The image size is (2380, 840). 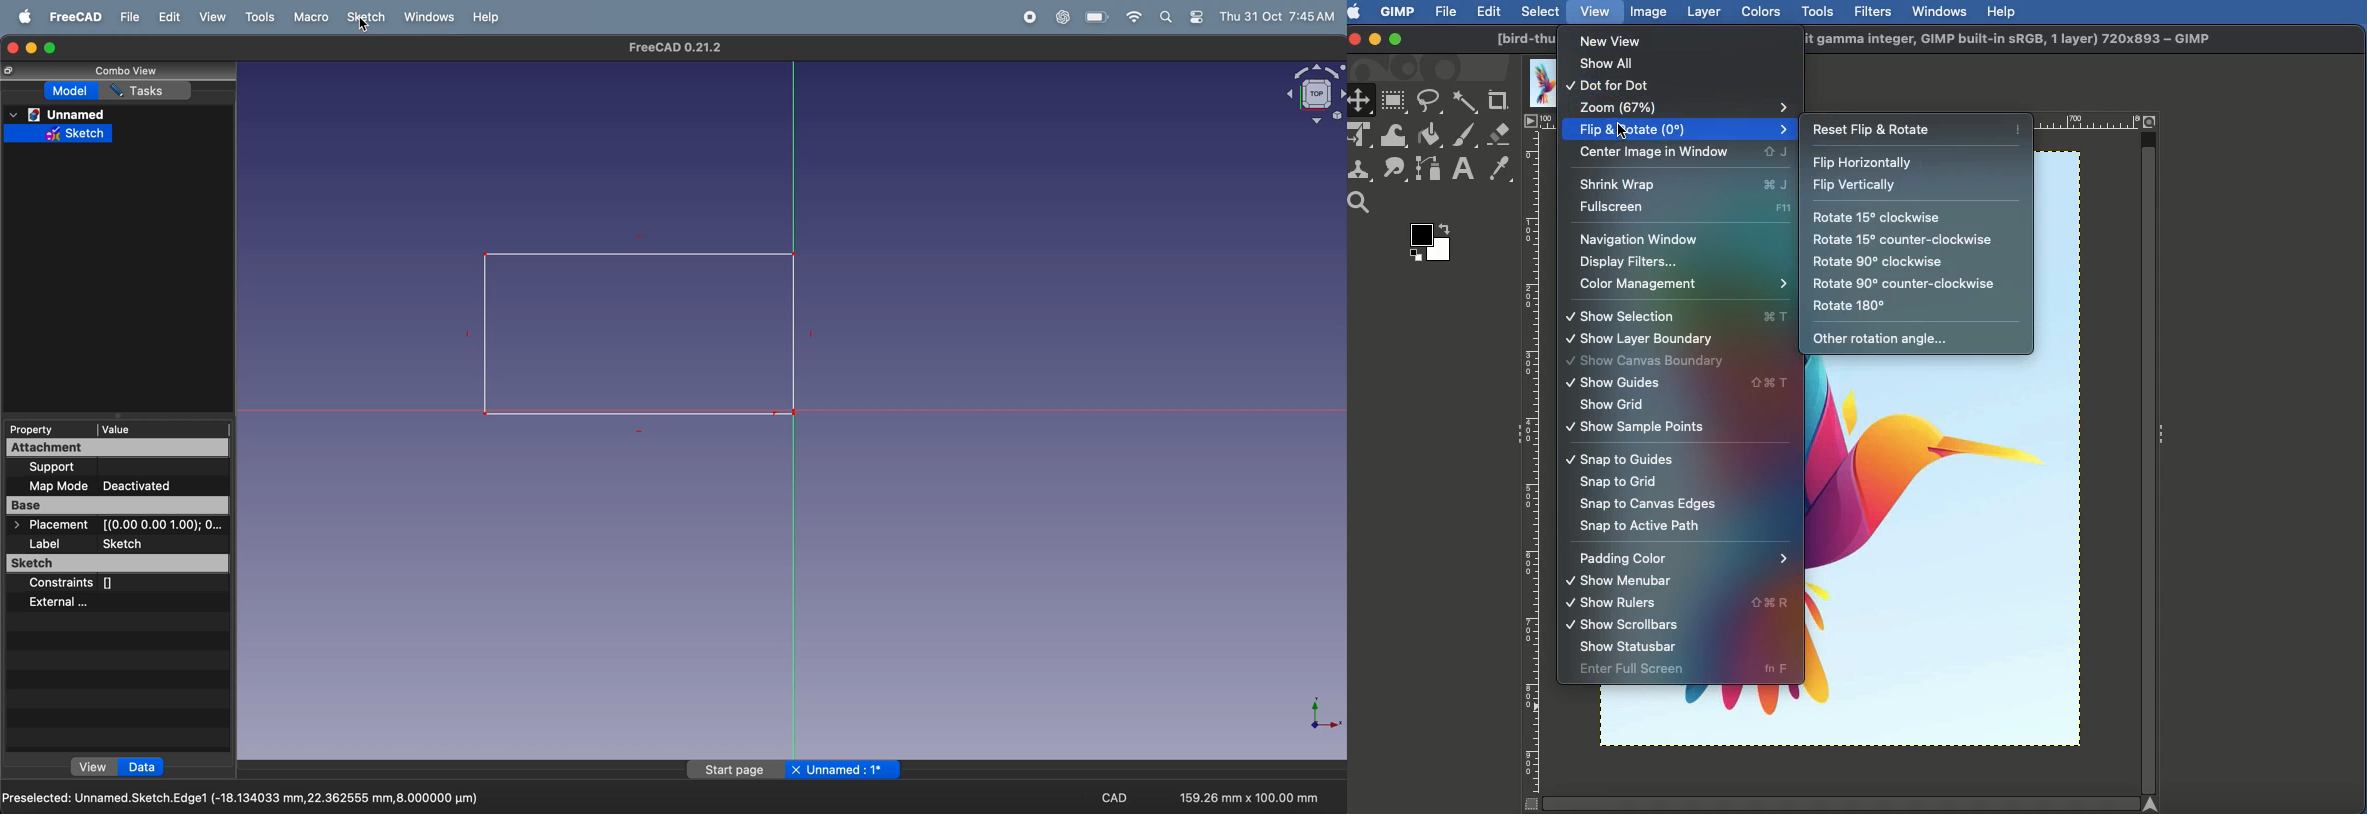 What do you see at coordinates (77, 16) in the screenshot?
I see `freecad` at bounding box center [77, 16].